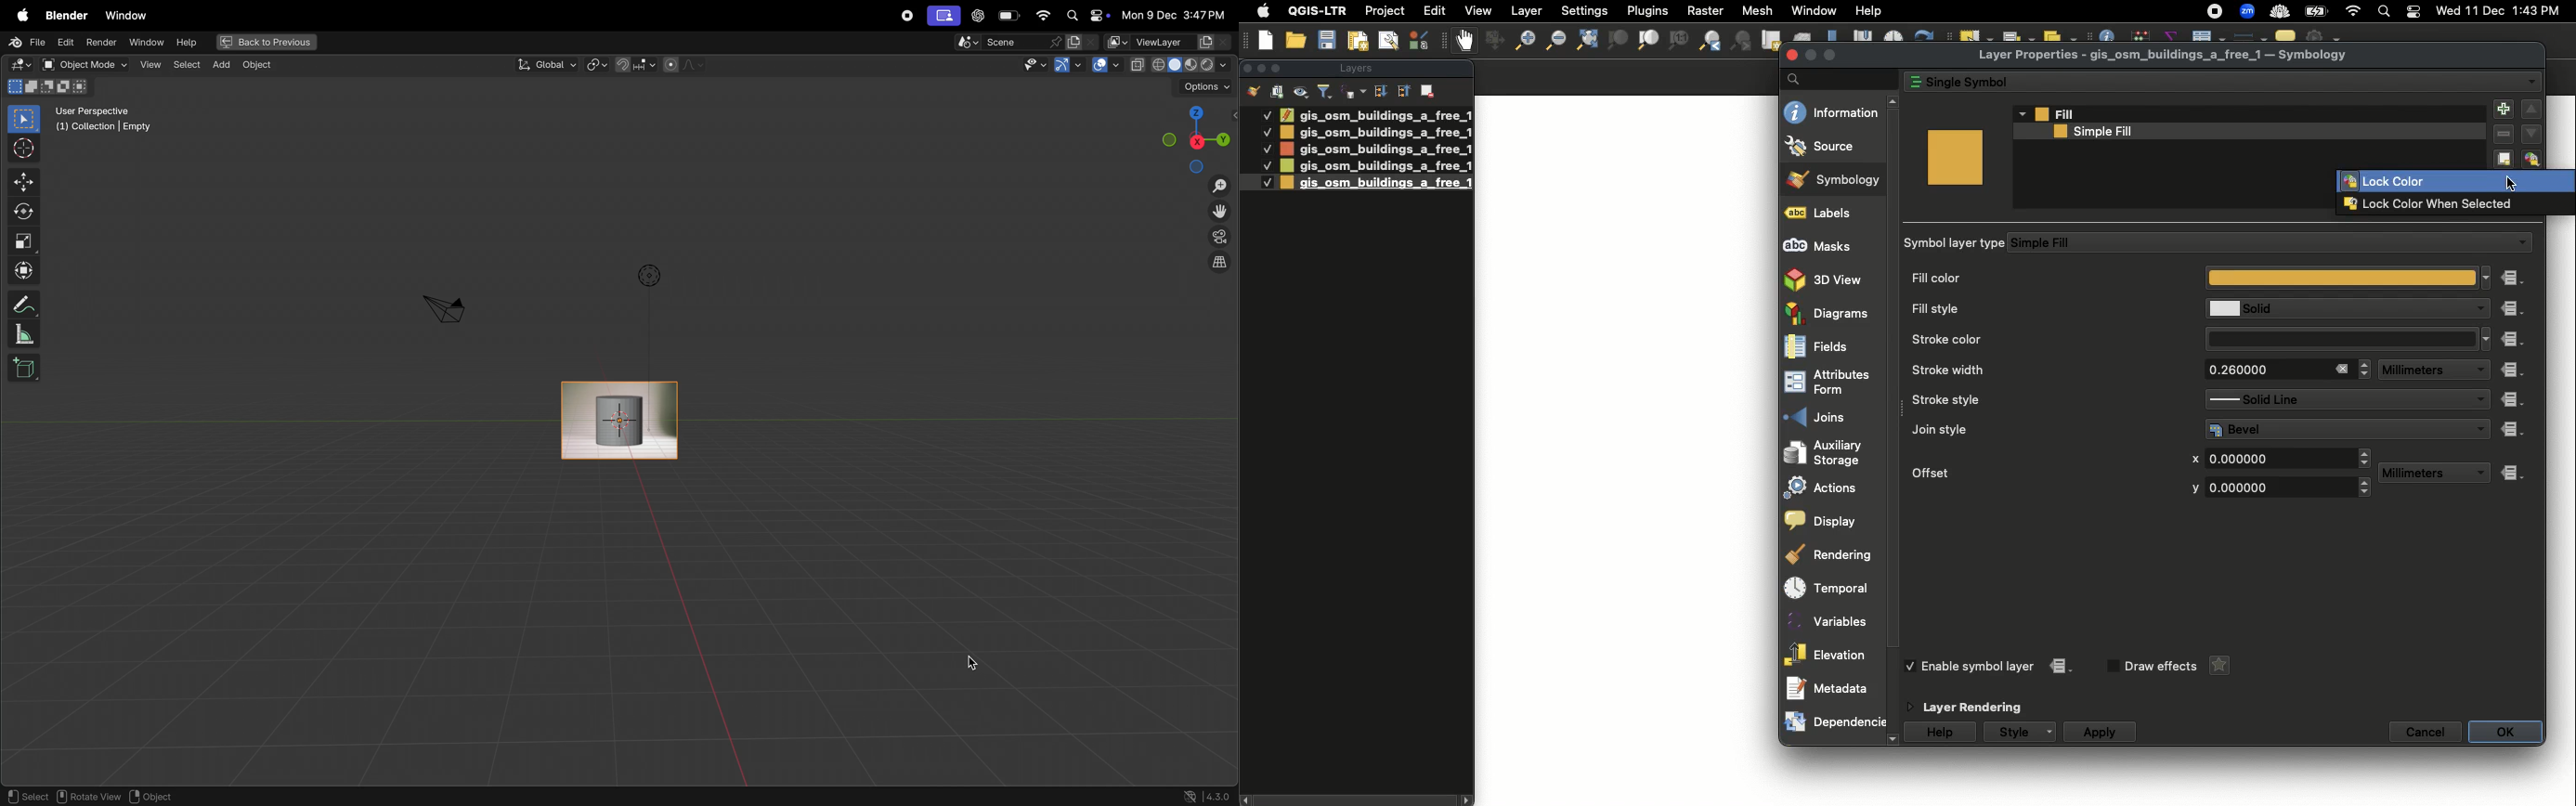  What do you see at coordinates (1868, 11) in the screenshot?
I see `Help` at bounding box center [1868, 11].